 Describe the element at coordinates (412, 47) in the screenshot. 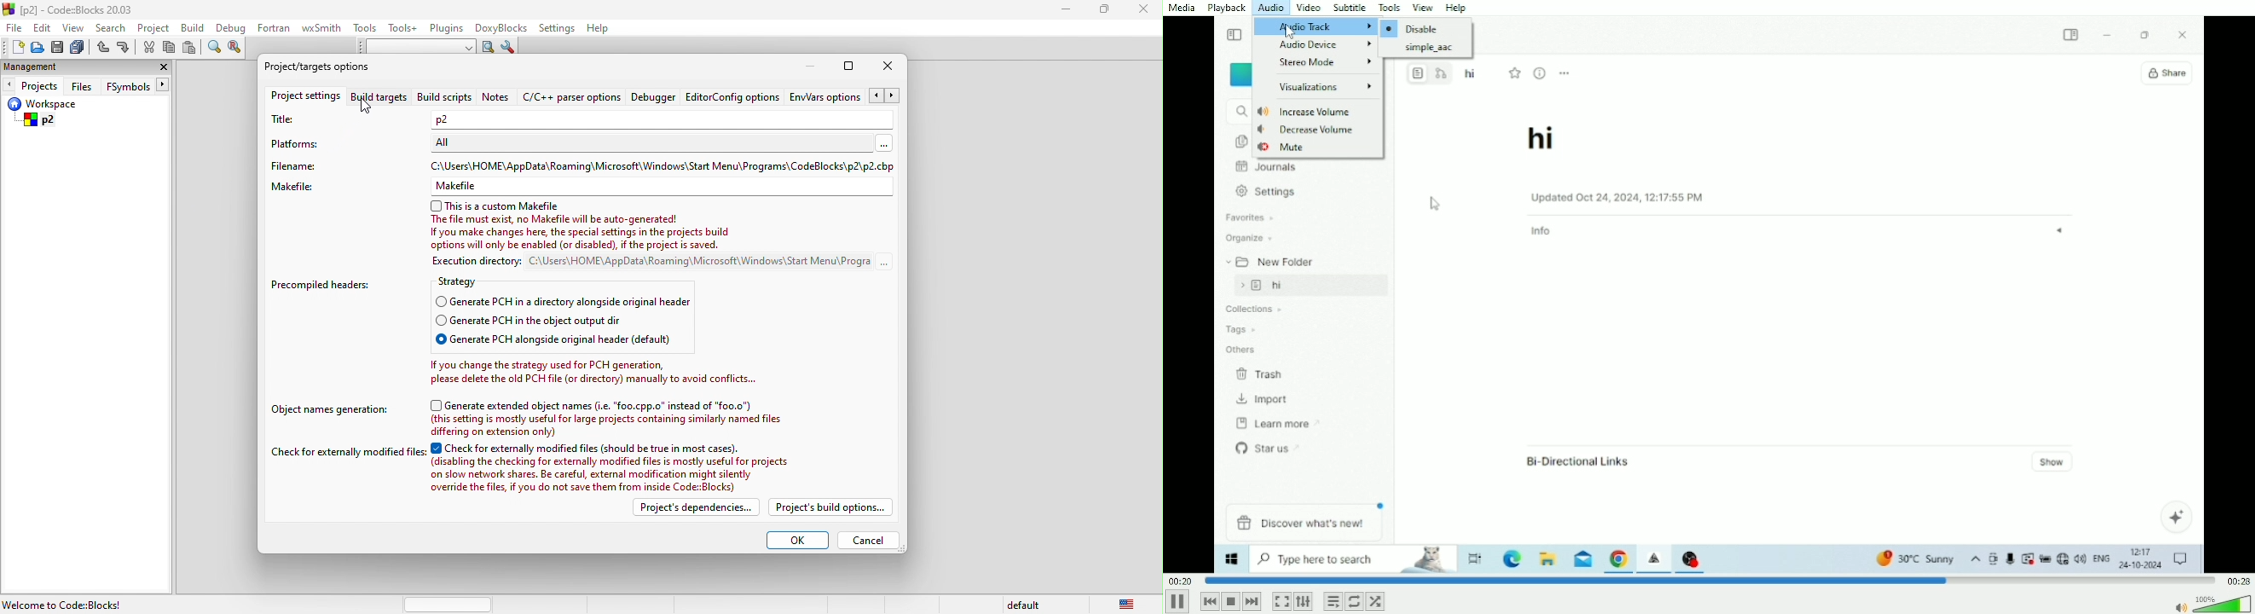

I see `text to search` at that location.